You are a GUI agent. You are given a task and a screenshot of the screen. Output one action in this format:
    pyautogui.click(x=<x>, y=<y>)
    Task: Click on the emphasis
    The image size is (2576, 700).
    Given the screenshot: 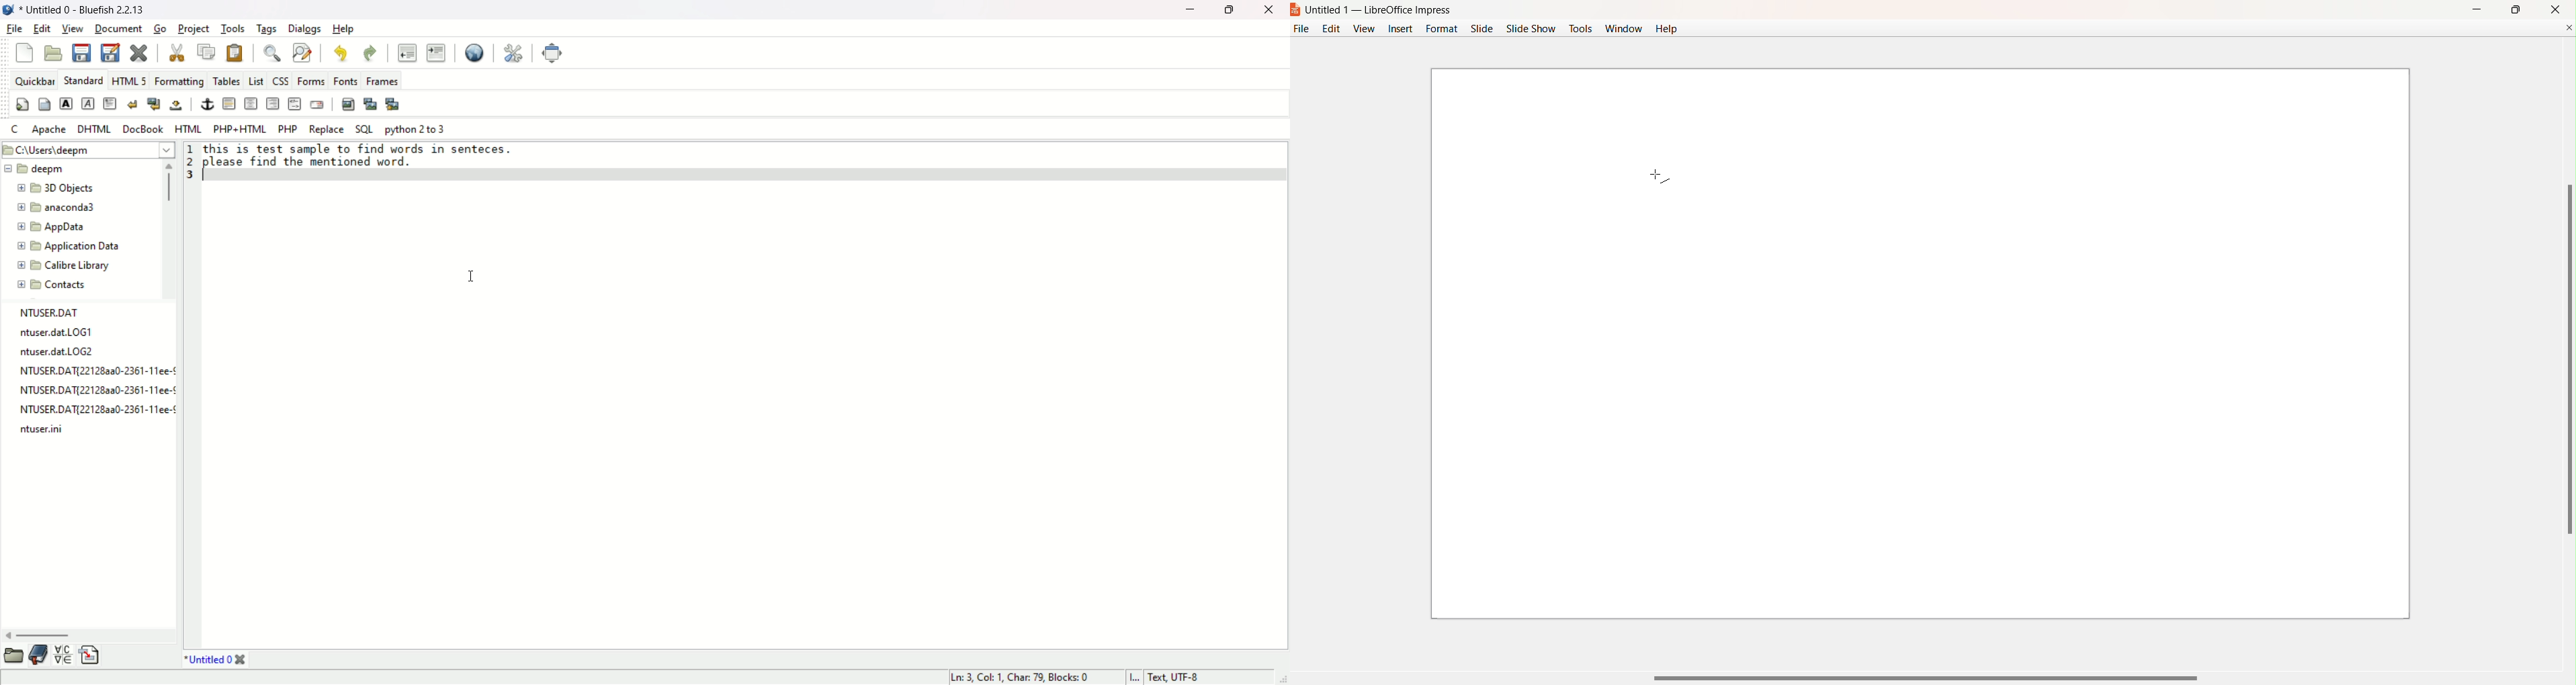 What is the action you would take?
    pyautogui.click(x=89, y=104)
    